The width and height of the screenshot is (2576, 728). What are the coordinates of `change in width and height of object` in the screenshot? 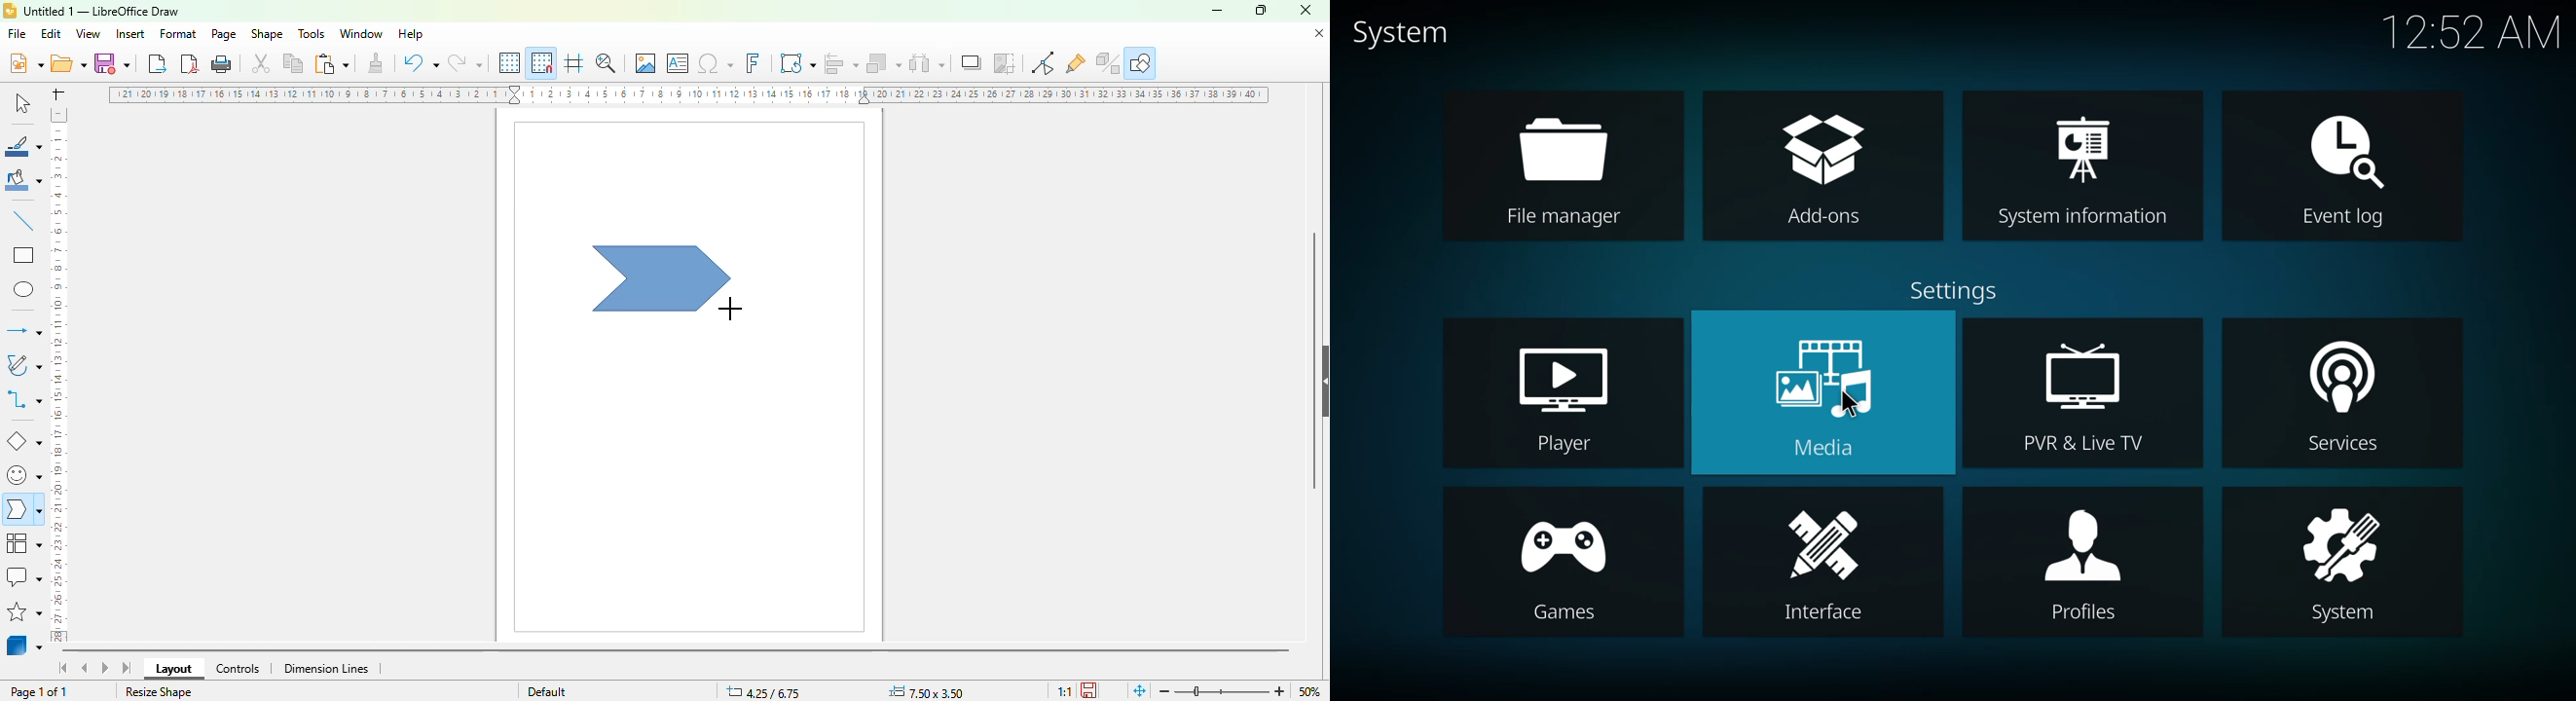 It's located at (926, 692).